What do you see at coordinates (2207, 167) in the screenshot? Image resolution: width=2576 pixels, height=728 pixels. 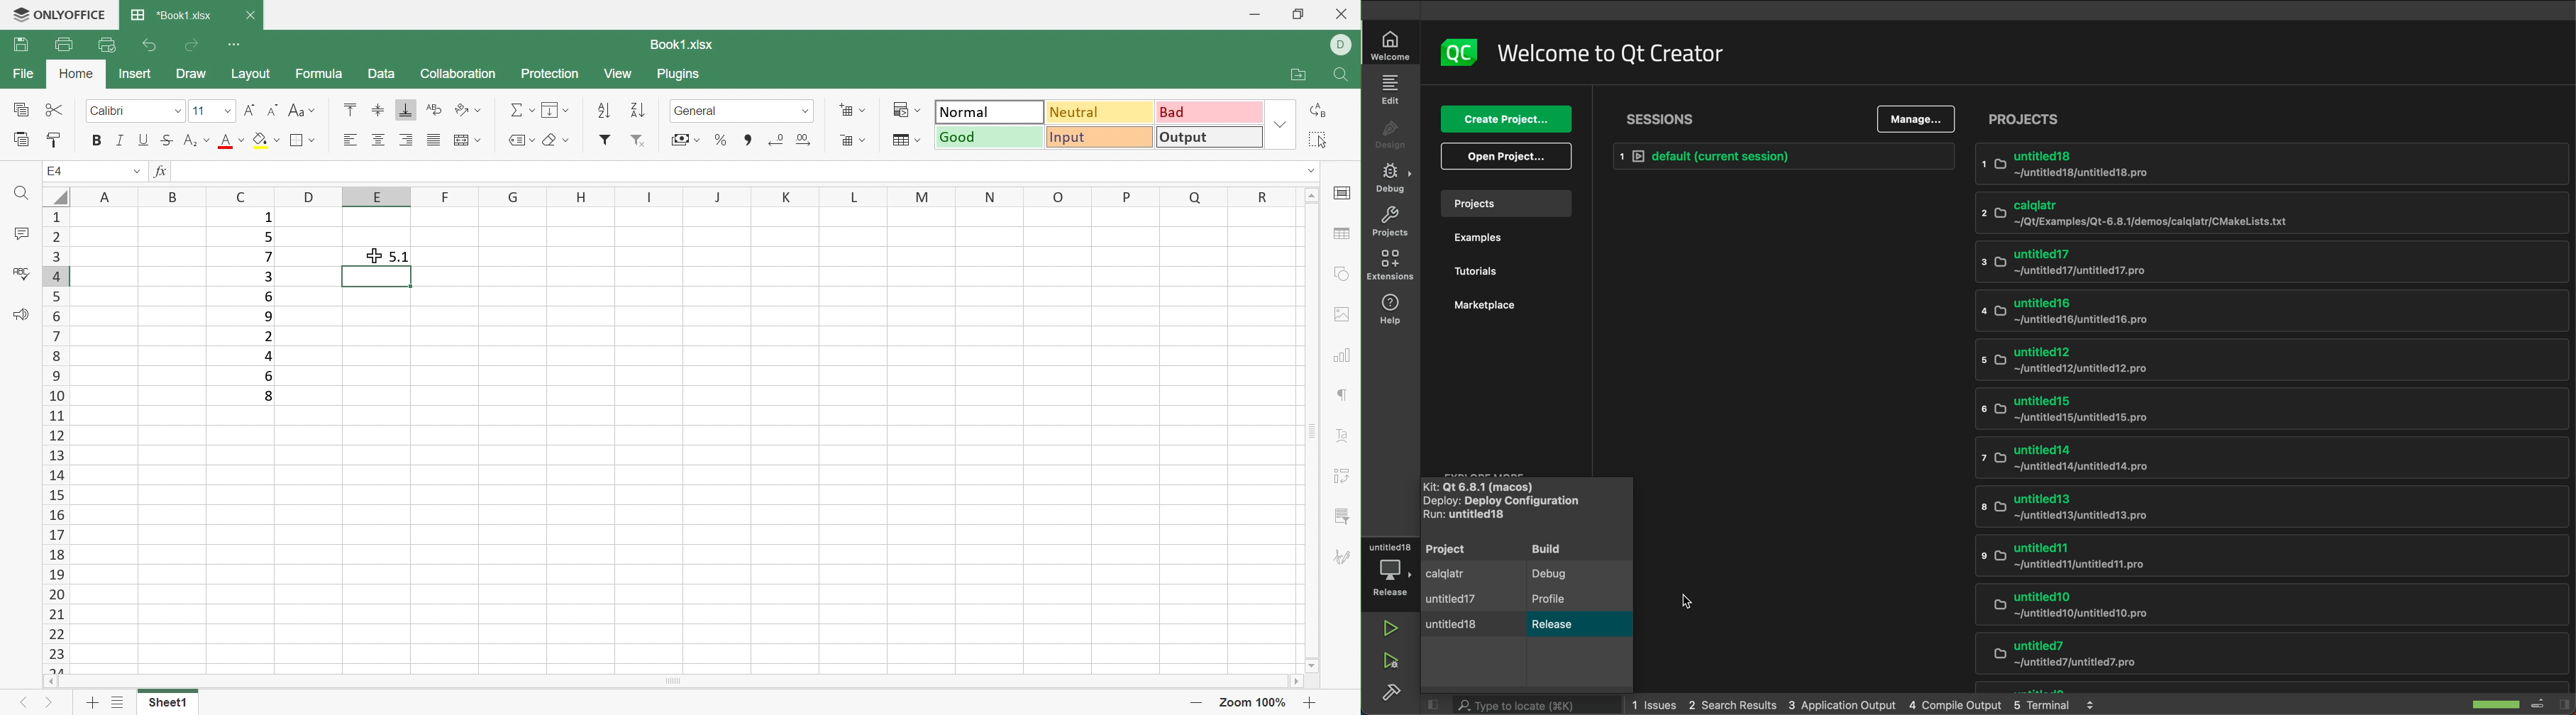 I see `untitled18` at bounding box center [2207, 167].